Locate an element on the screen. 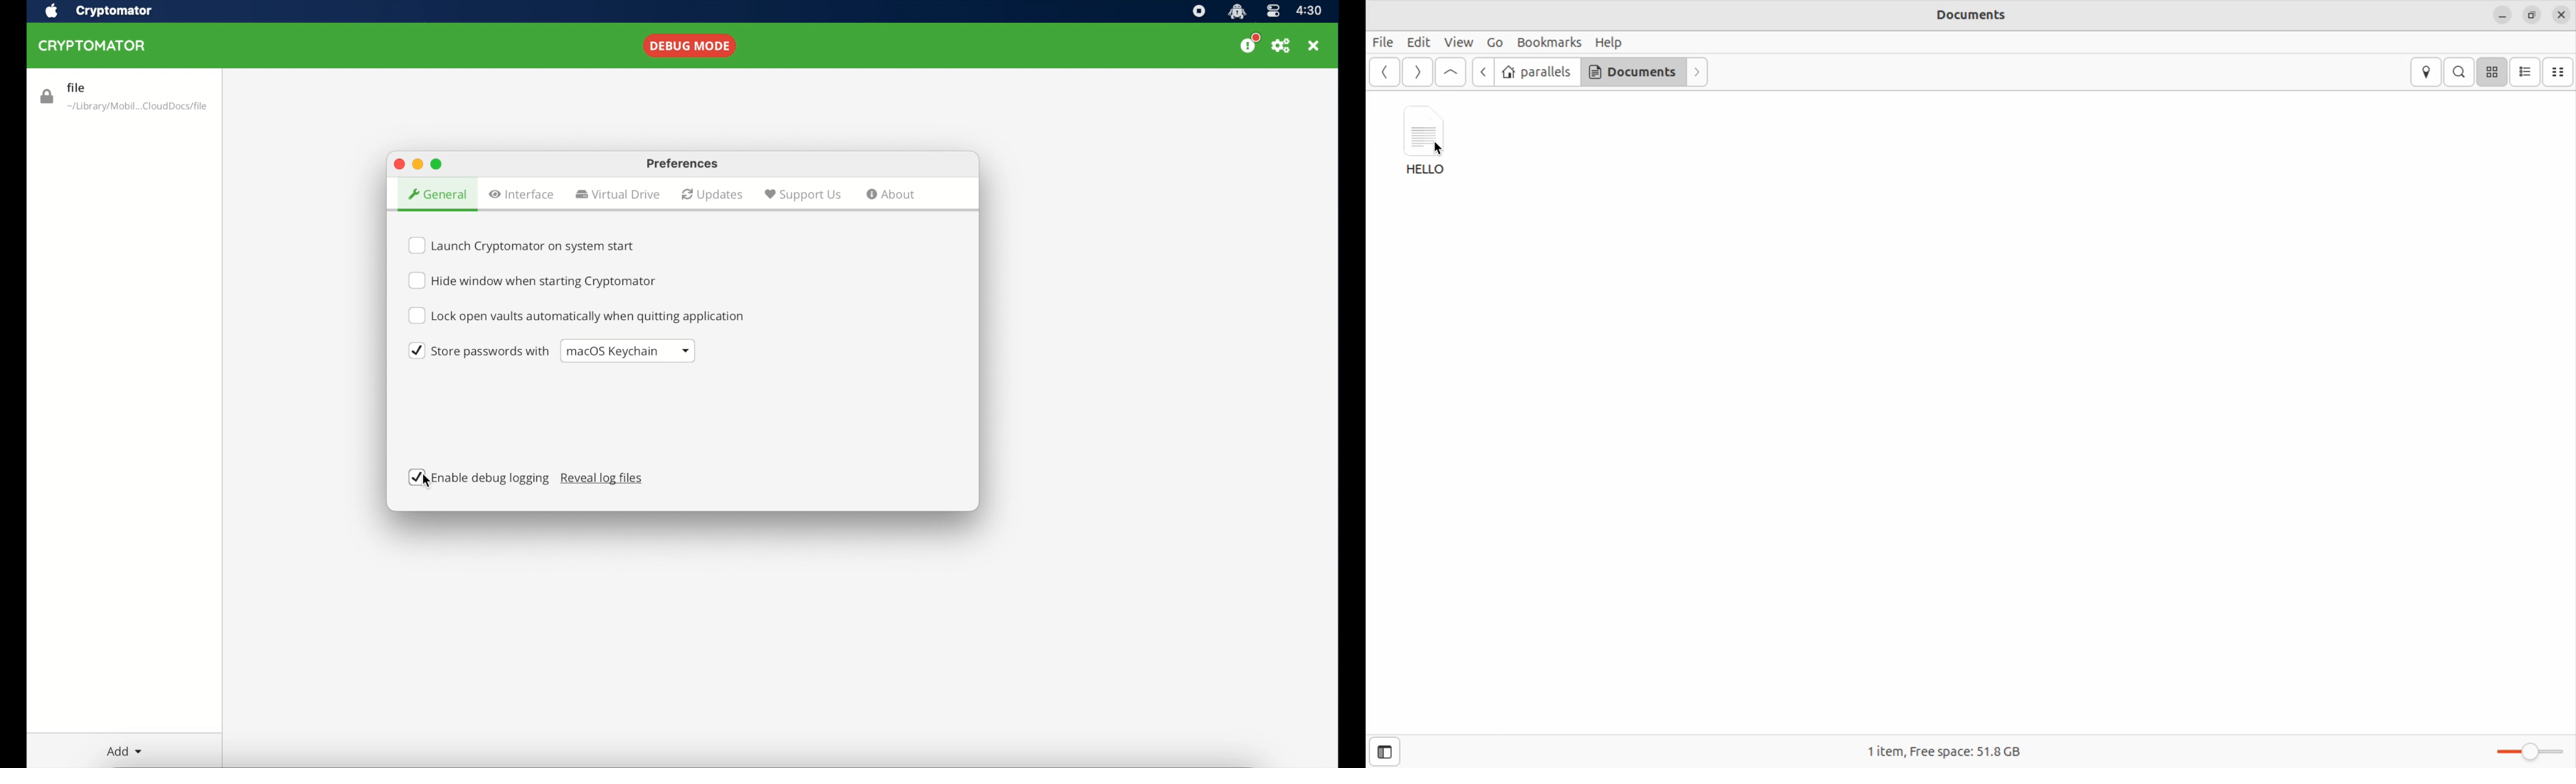  maximize is located at coordinates (438, 164).